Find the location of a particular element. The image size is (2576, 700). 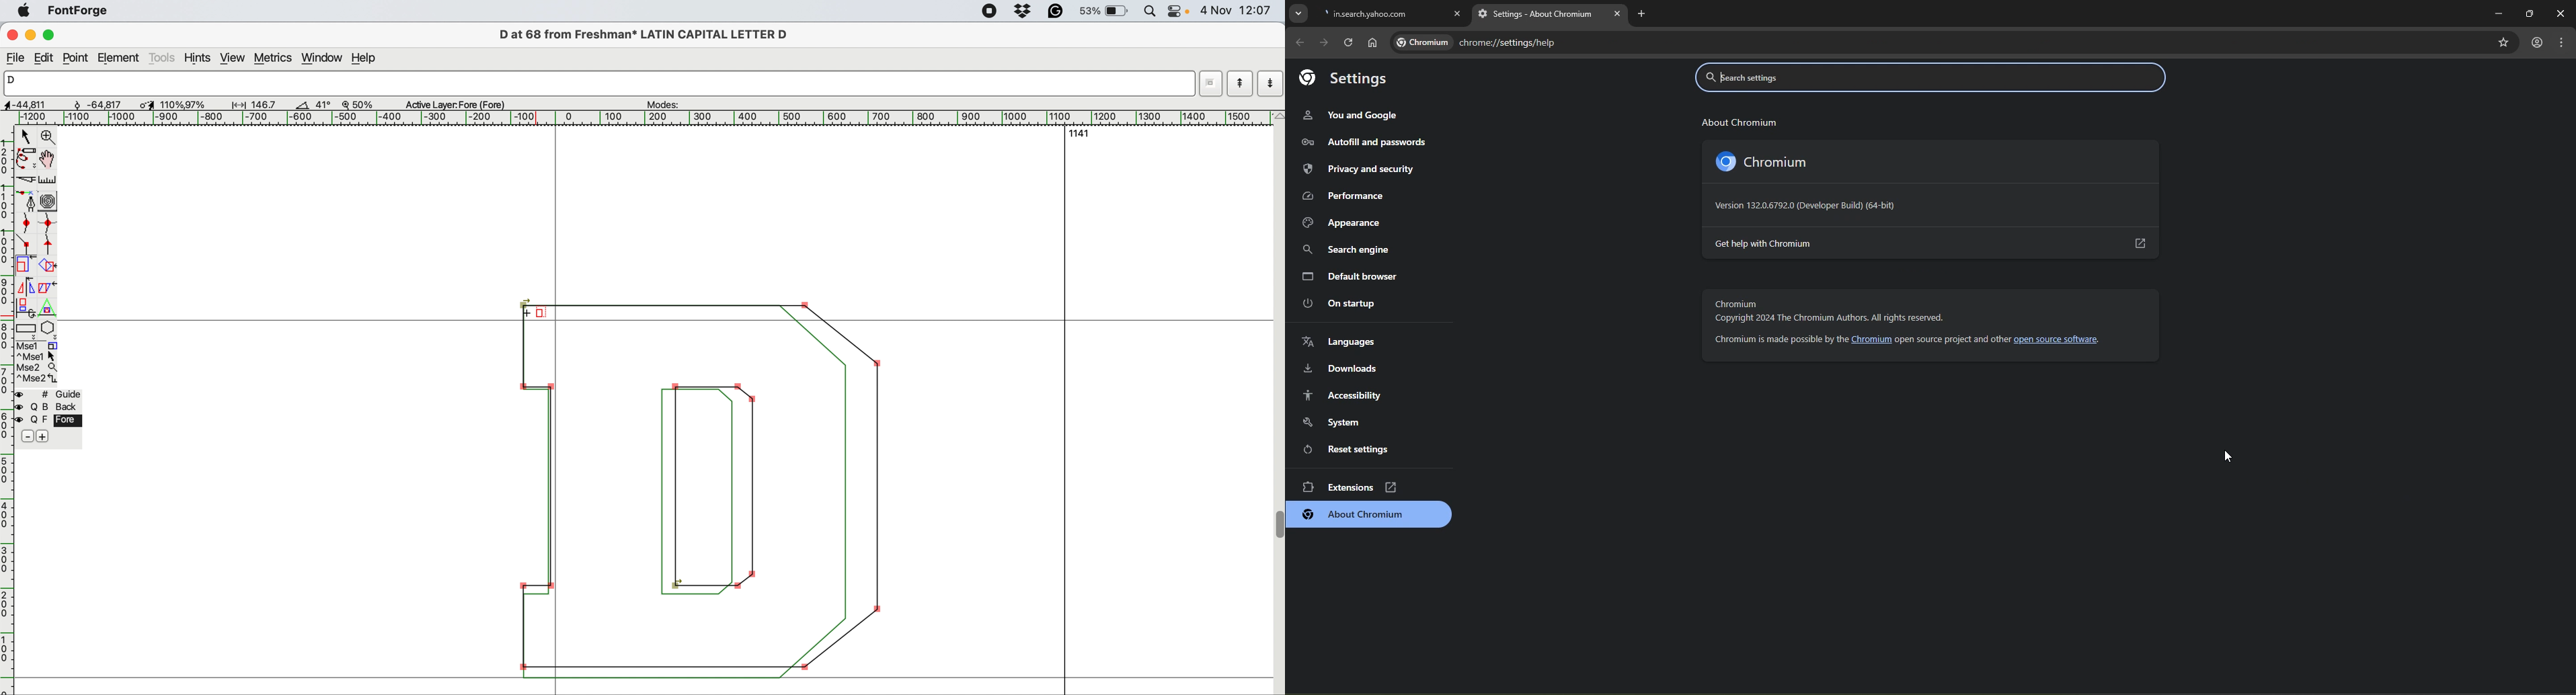

D at 68 from Freshman* LATIN CAPITAL LETTER D is located at coordinates (647, 34).